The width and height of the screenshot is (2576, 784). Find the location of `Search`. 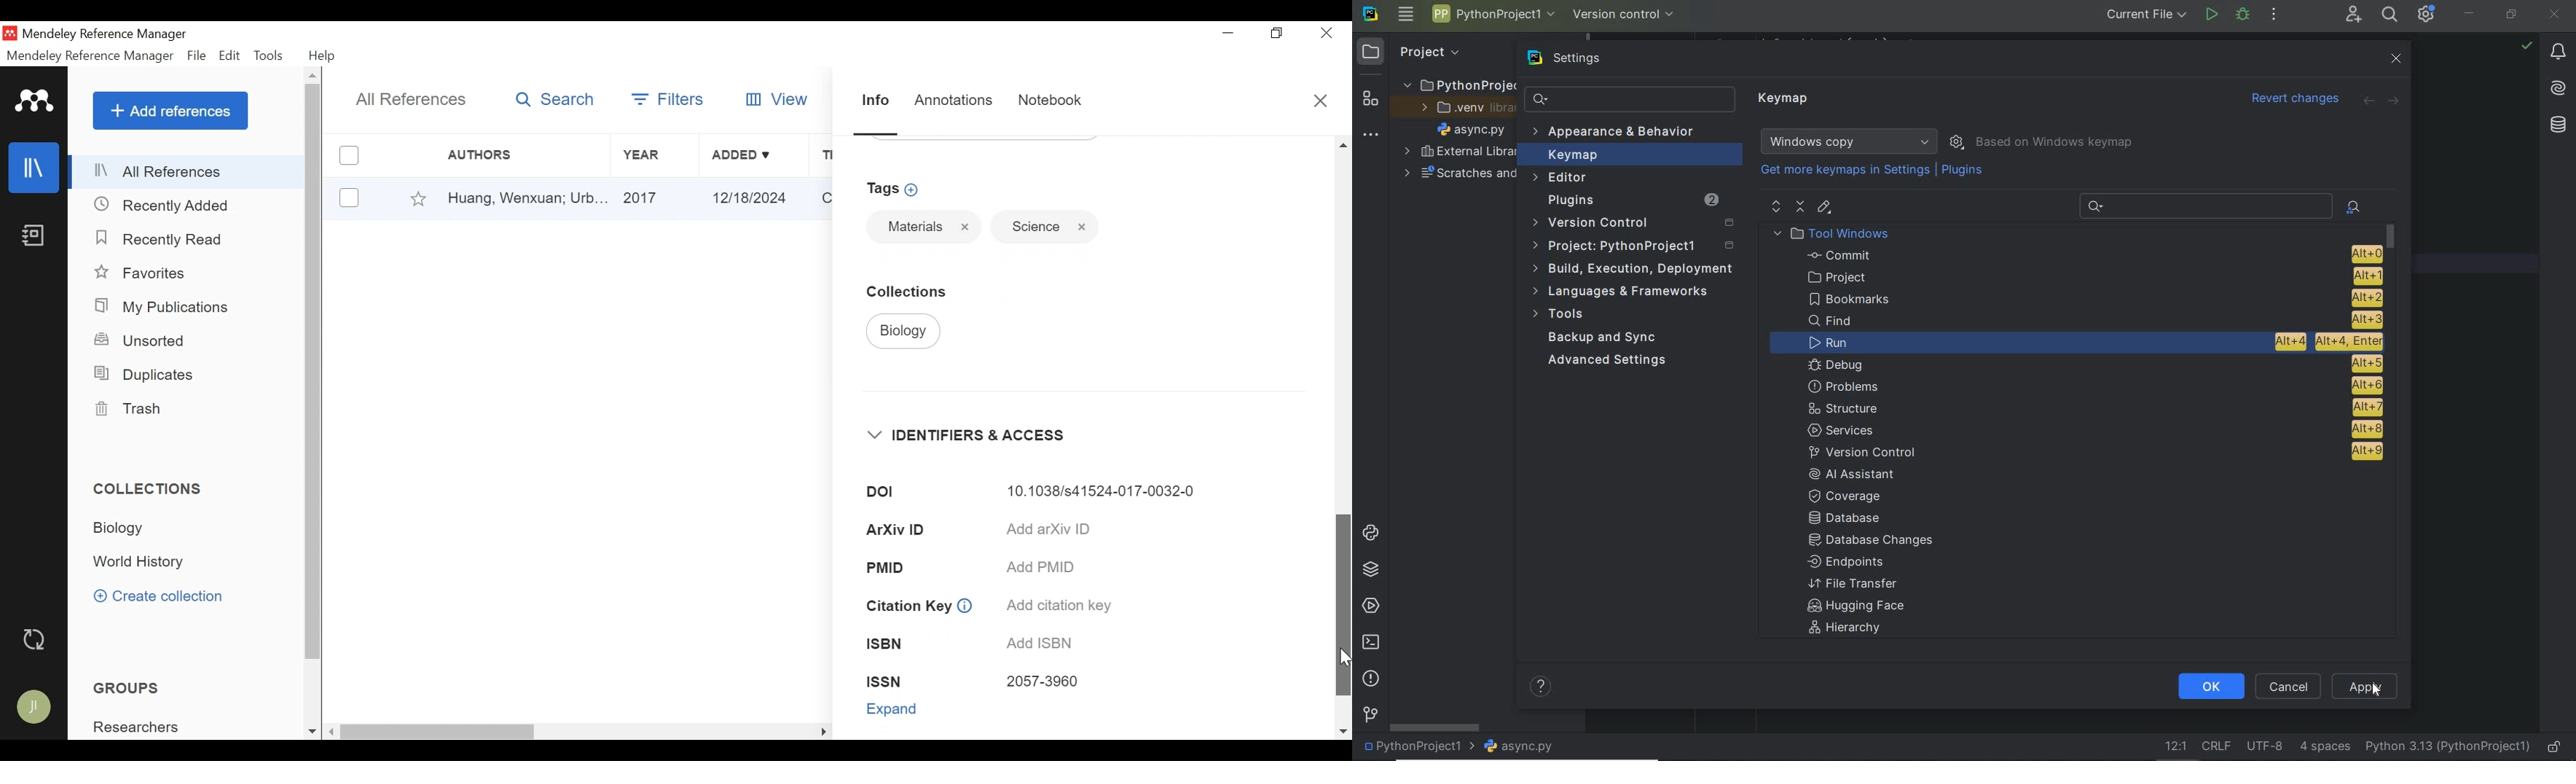

Search is located at coordinates (556, 100).